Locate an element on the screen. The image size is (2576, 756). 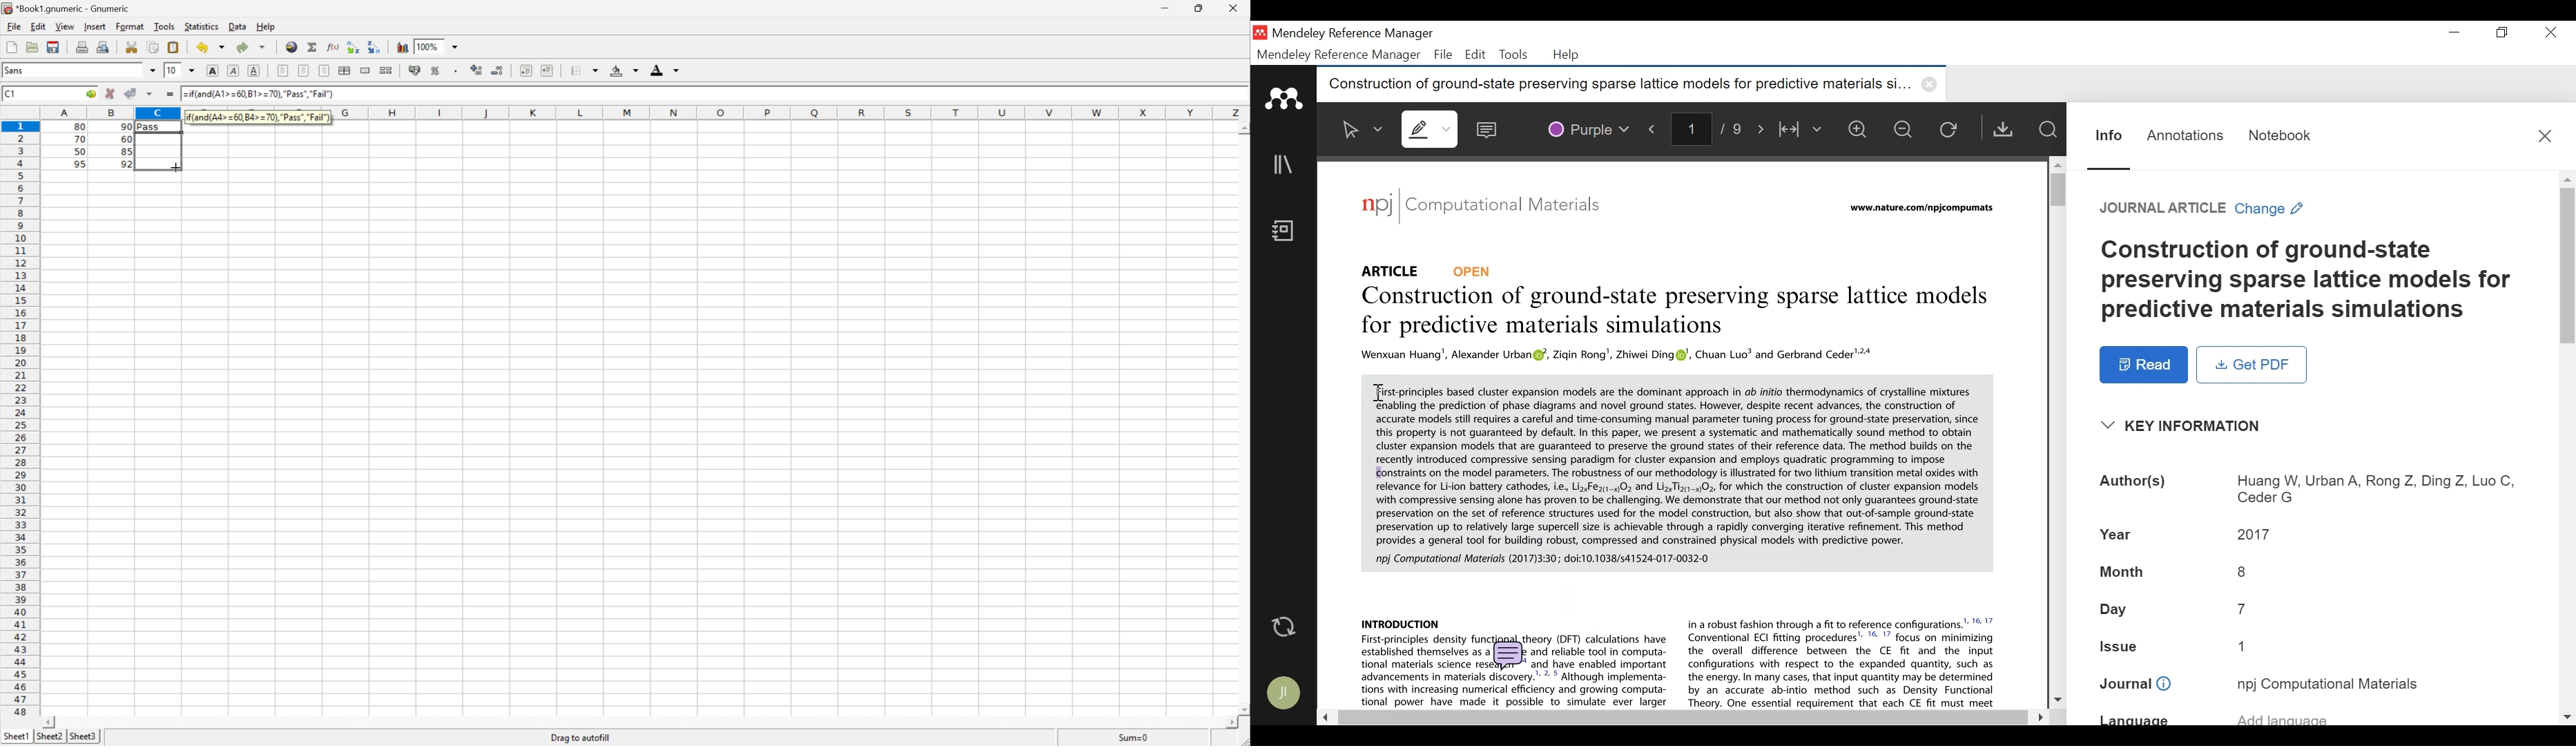
Edit is located at coordinates (1473, 55).